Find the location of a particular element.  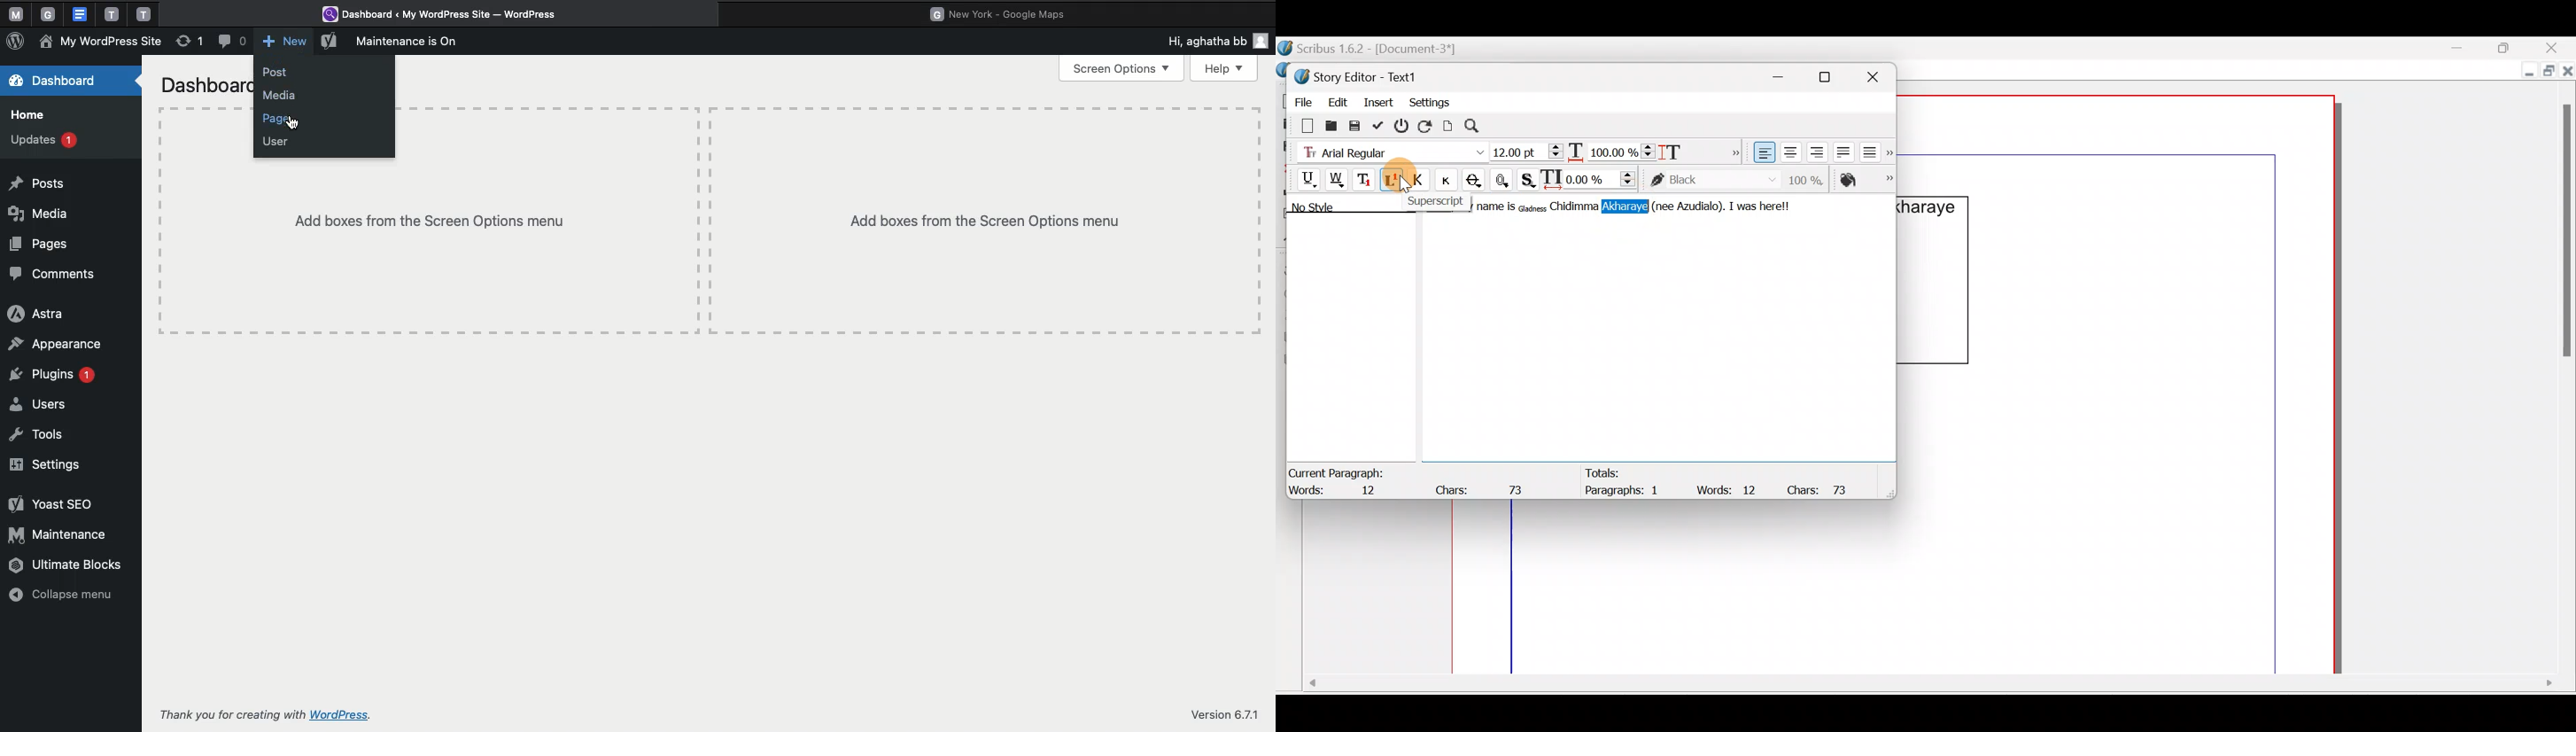

Close is located at coordinates (1879, 75).